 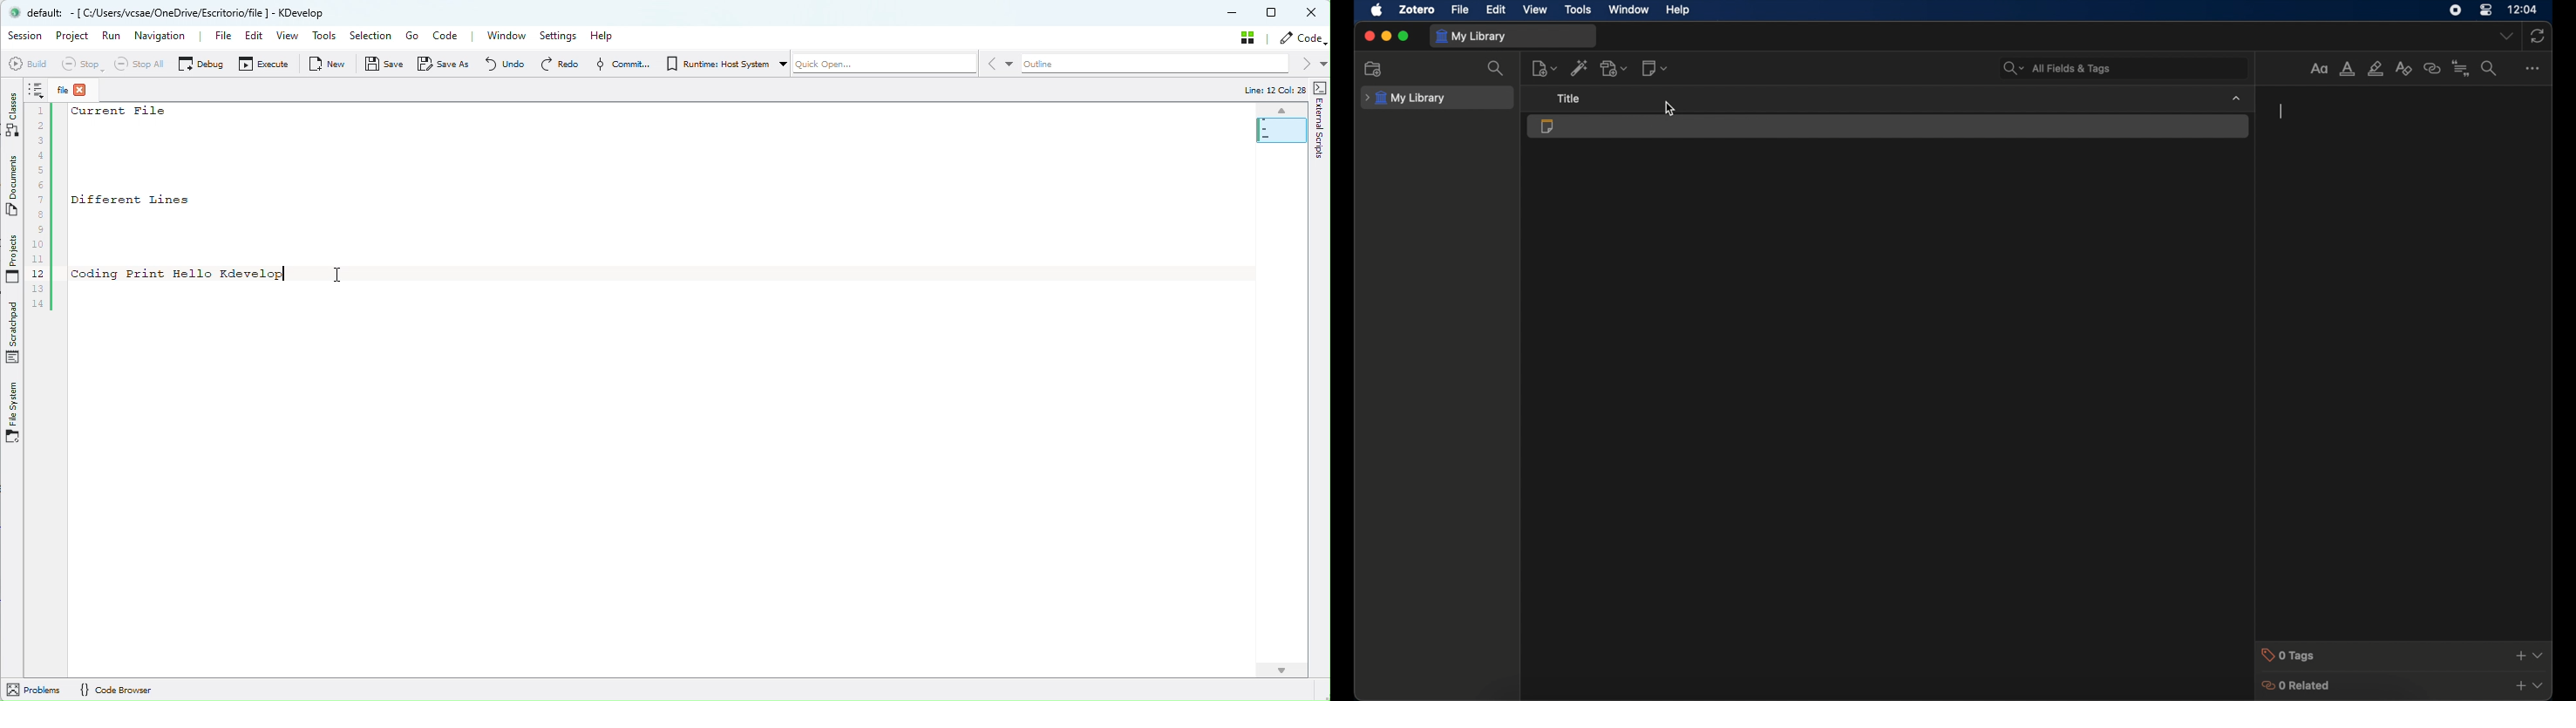 What do you see at coordinates (2405, 654) in the screenshot?
I see `0 tags` at bounding box center [2405, 654].